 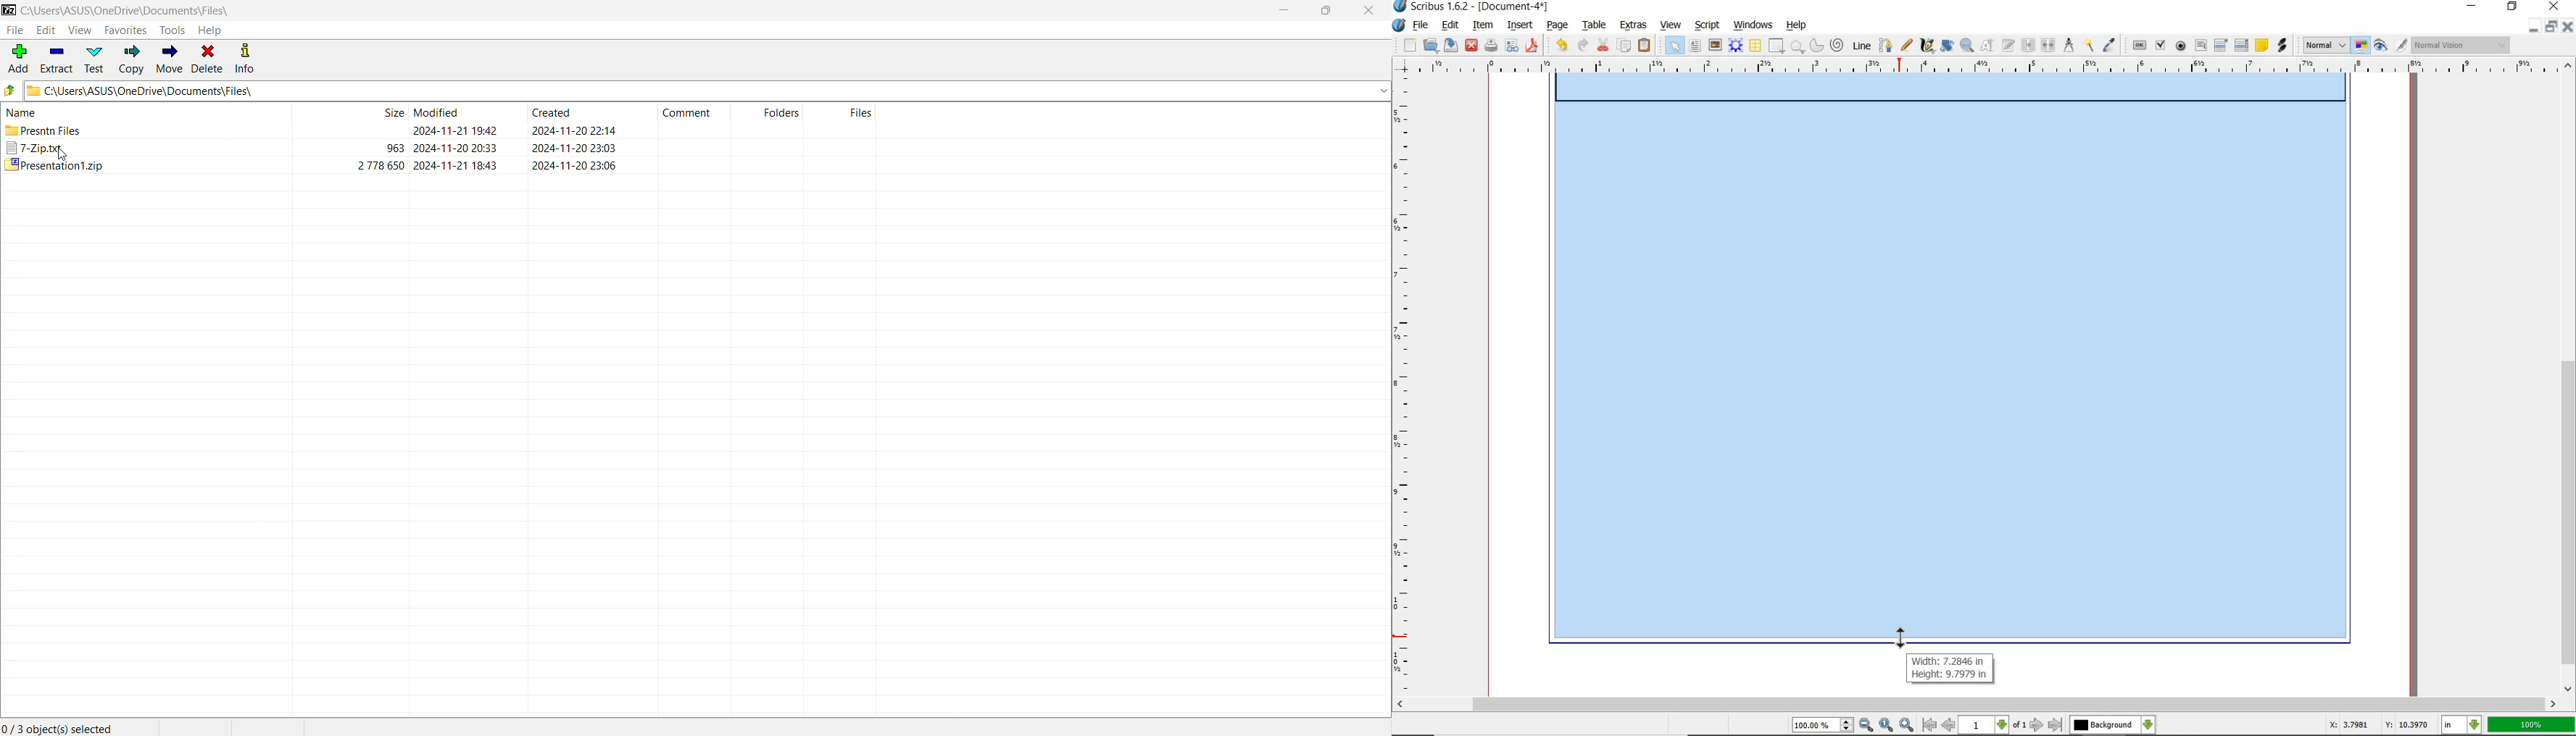 I want to click on link annotation, so click(x=2281, y=47).